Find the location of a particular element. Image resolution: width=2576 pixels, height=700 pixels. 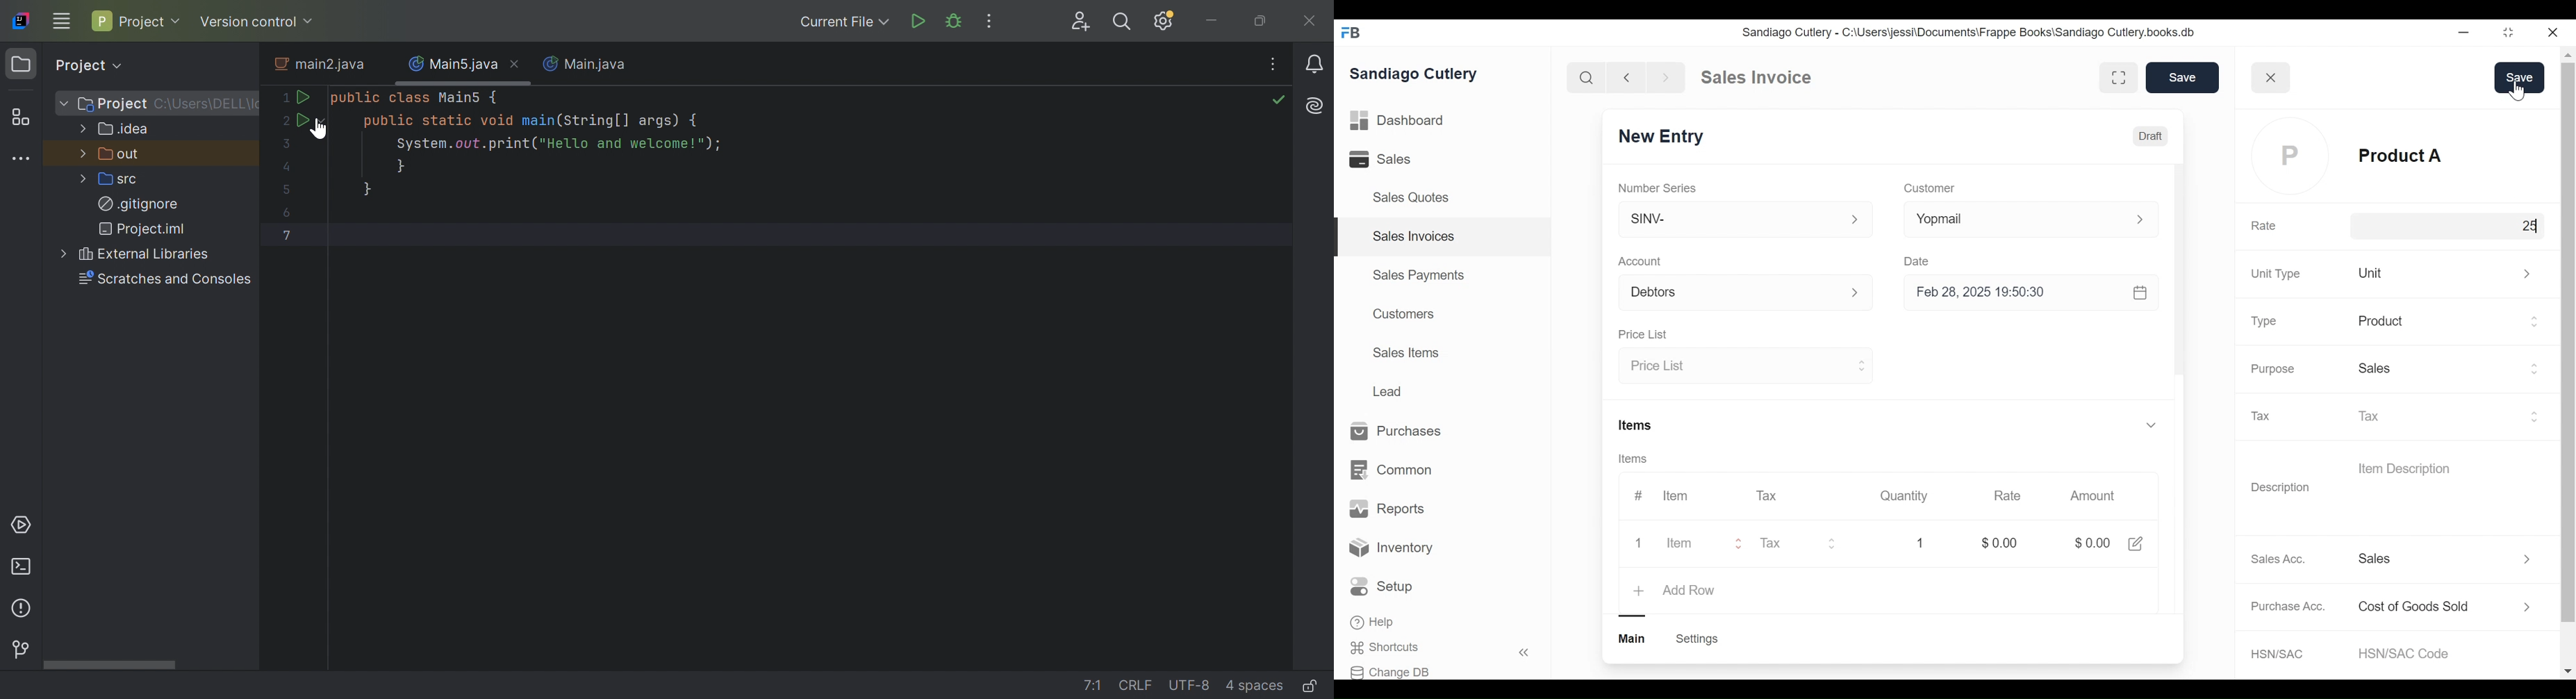

fullscreen is located at coordinates (2118, 77).